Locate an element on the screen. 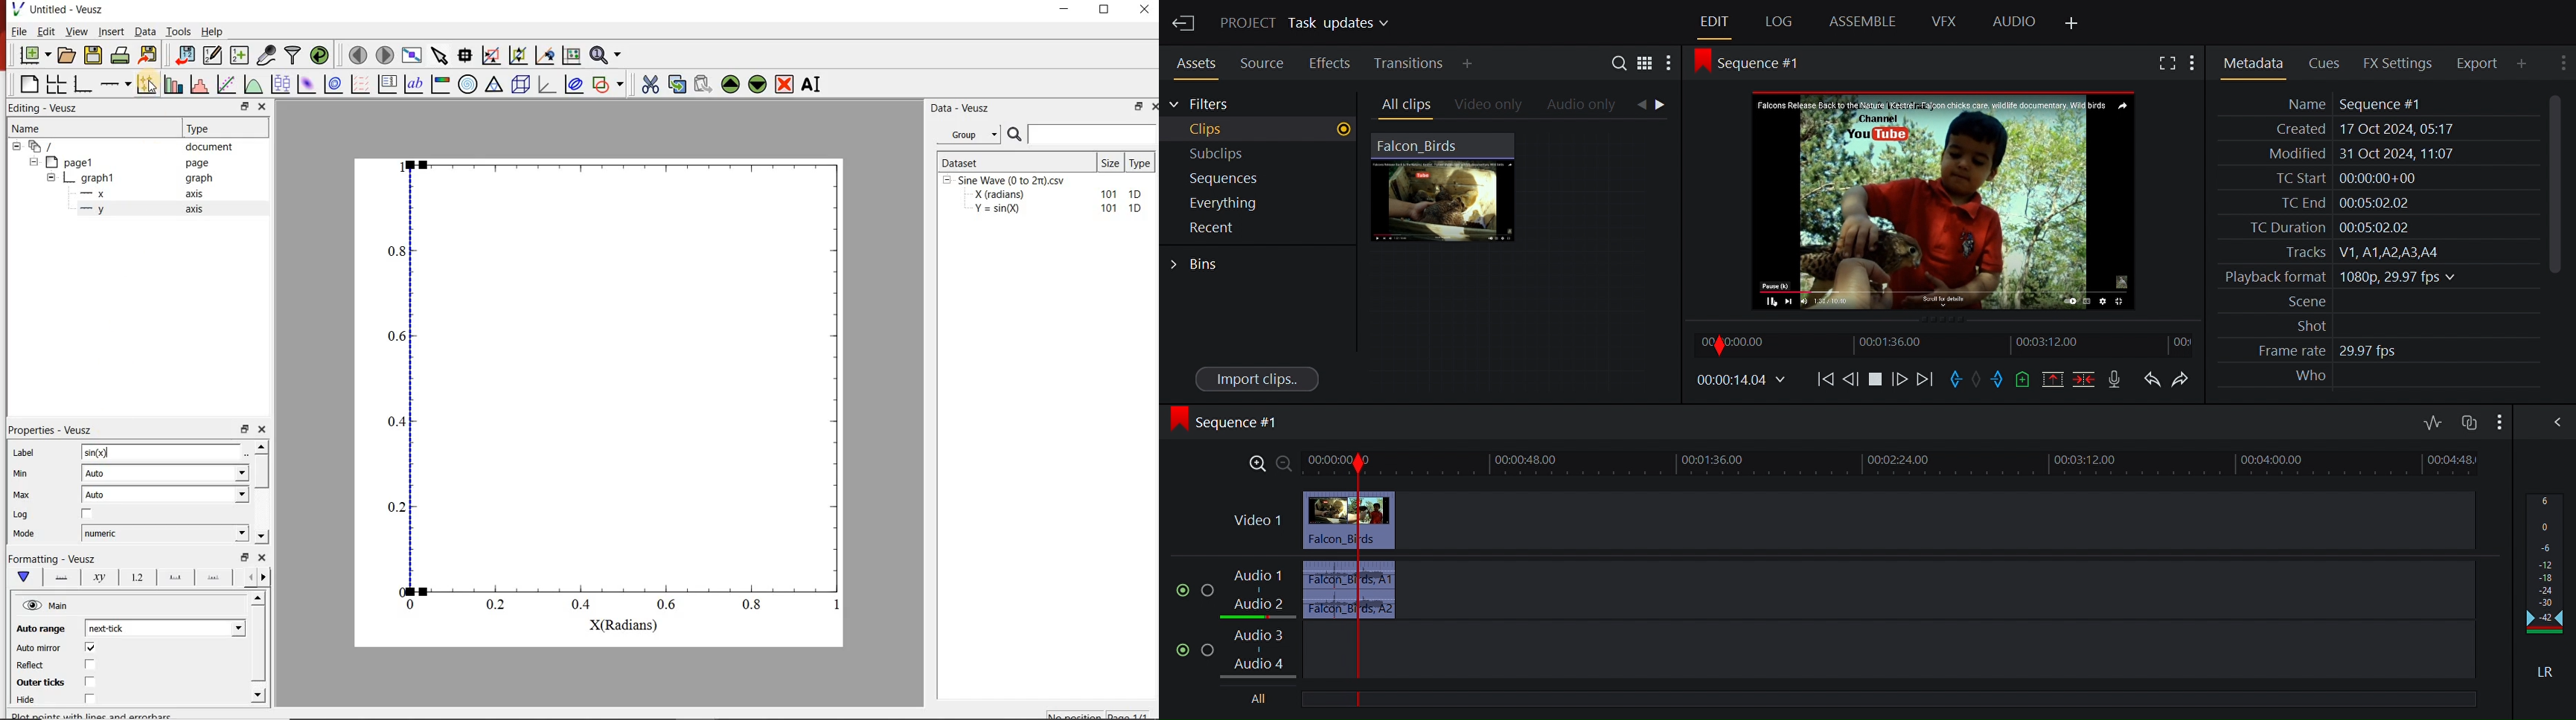 This screenshot has width=2576, height=728. Who is located at coordinates (2308, 376).